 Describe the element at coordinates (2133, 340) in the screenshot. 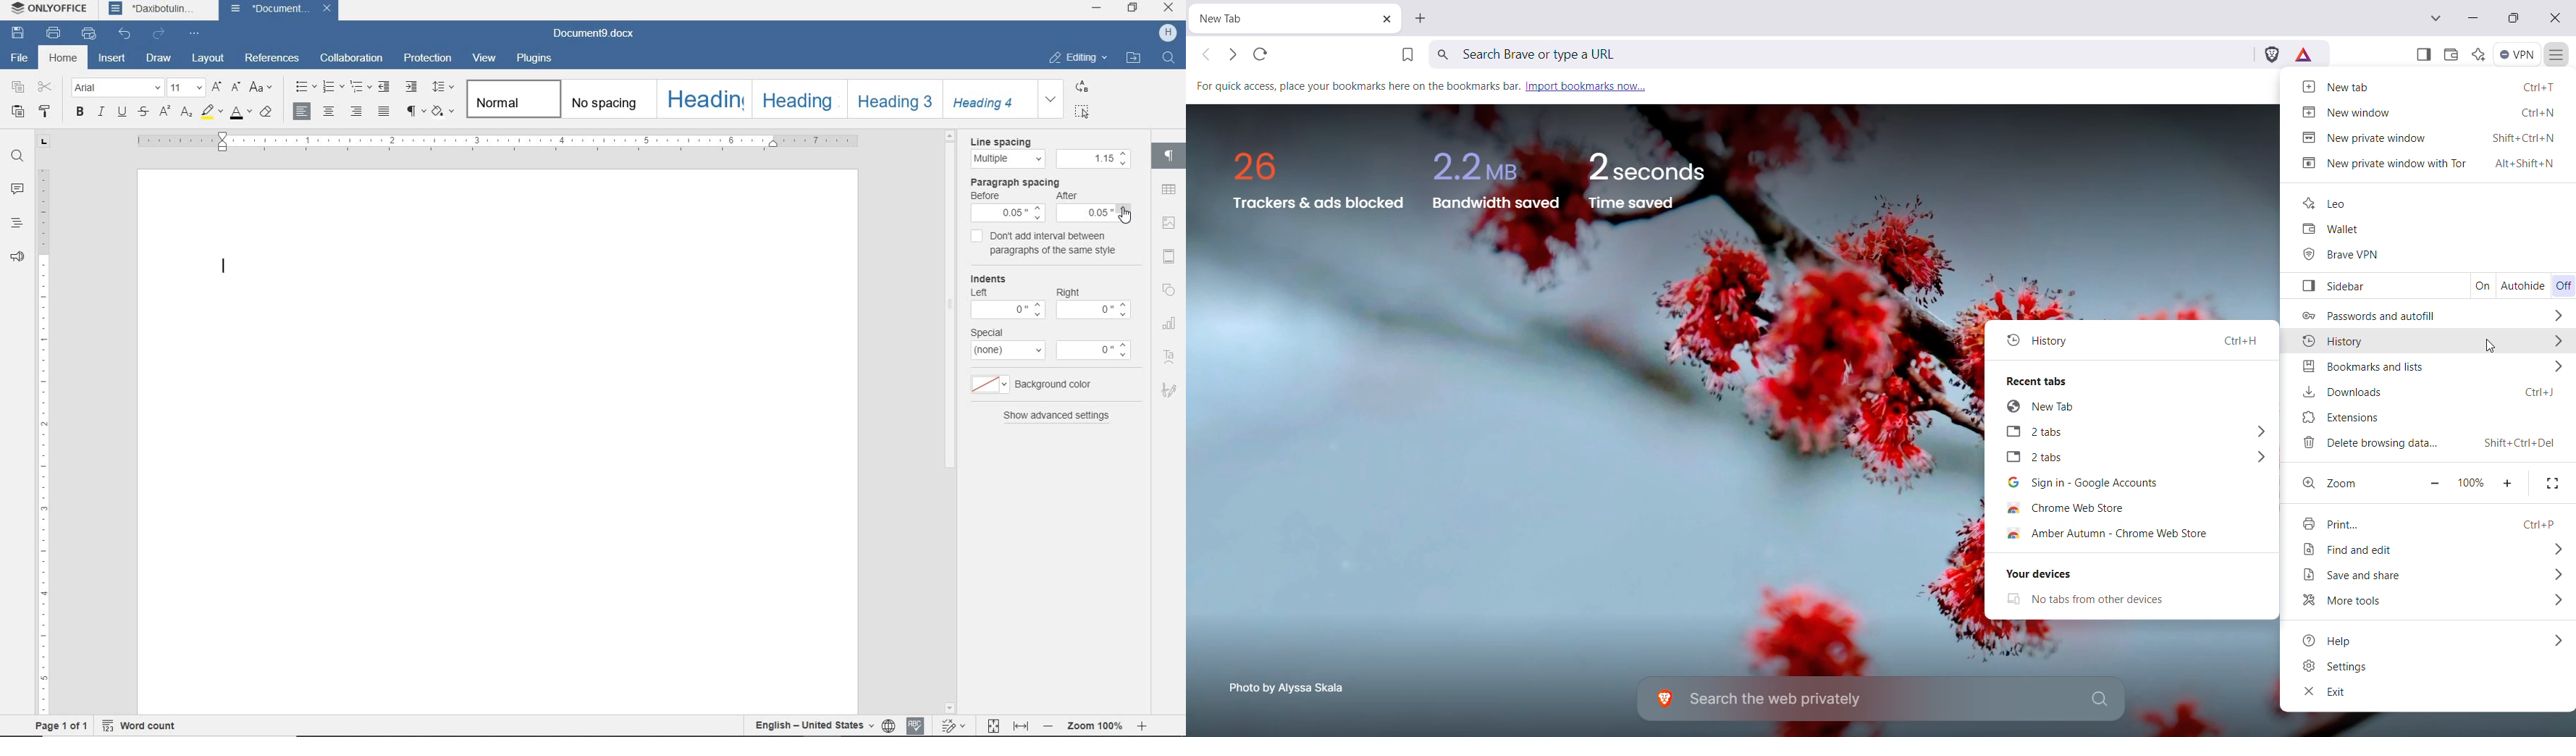

I see `History` at that location.